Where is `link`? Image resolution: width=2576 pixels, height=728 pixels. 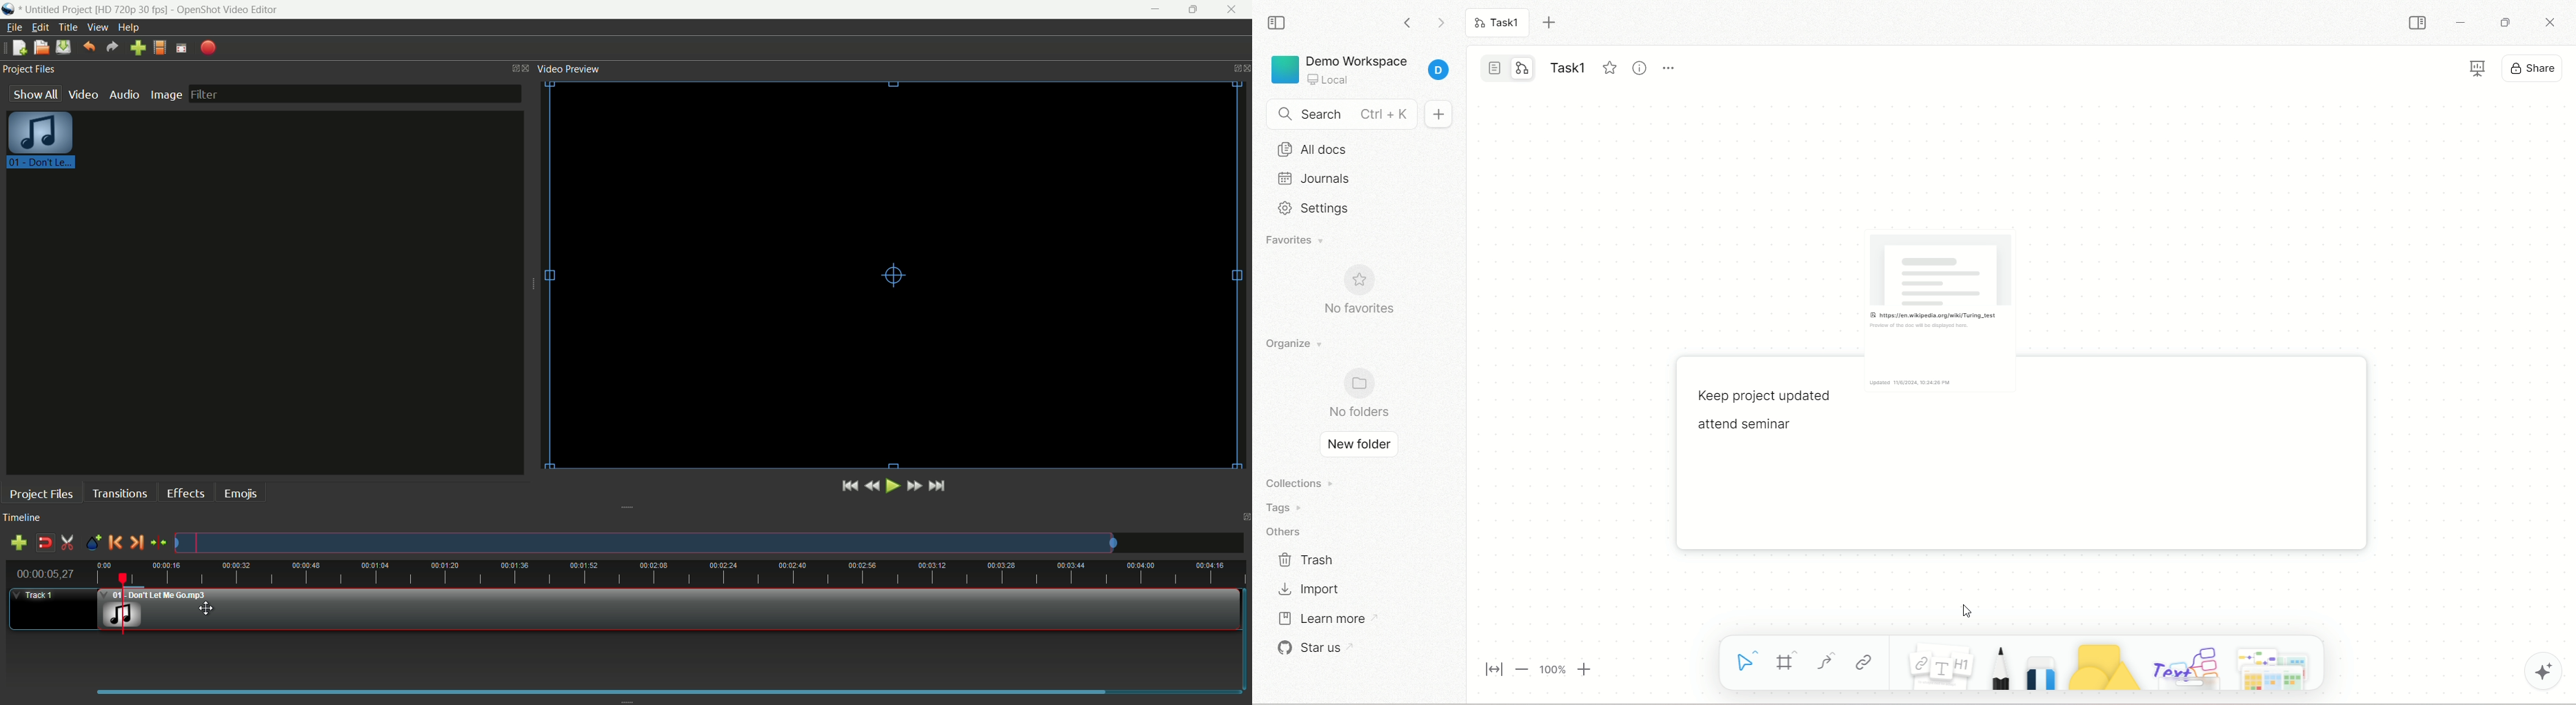
link is located at coordinates (1864, 658).